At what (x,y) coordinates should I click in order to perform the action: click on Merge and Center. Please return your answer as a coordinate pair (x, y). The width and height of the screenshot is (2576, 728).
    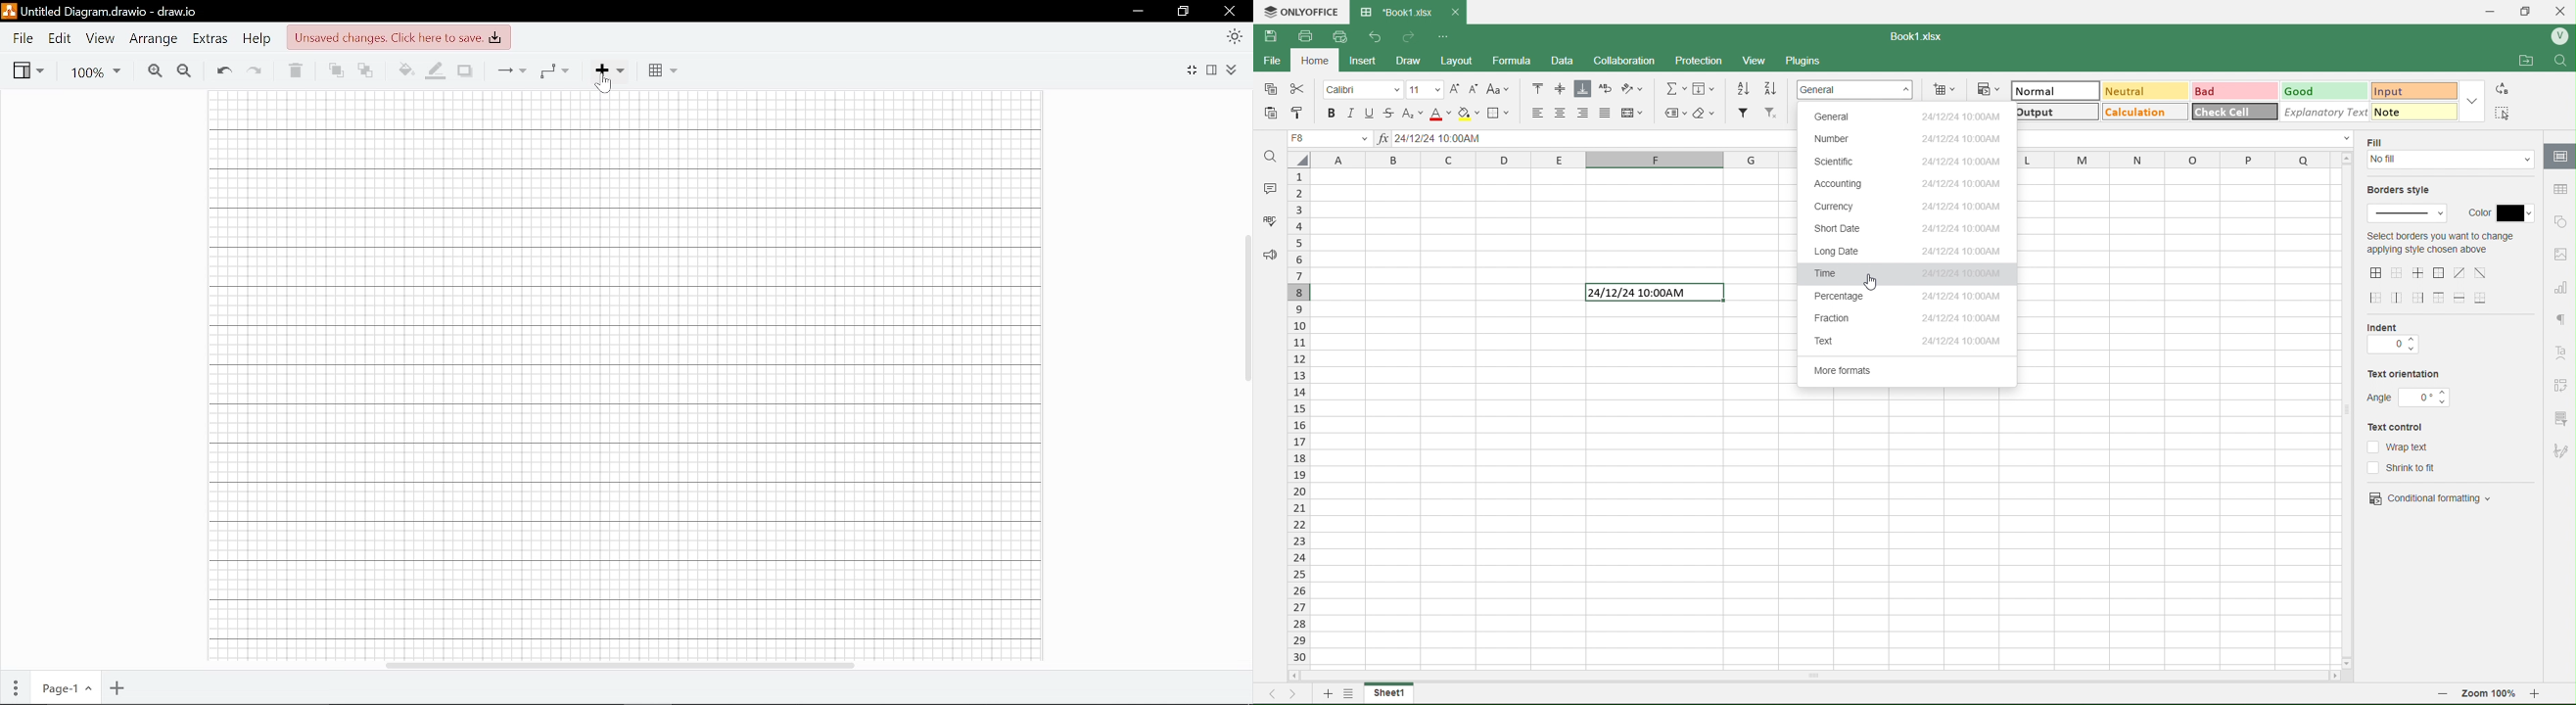
    Looking at the image, I should click on (1634, 112).